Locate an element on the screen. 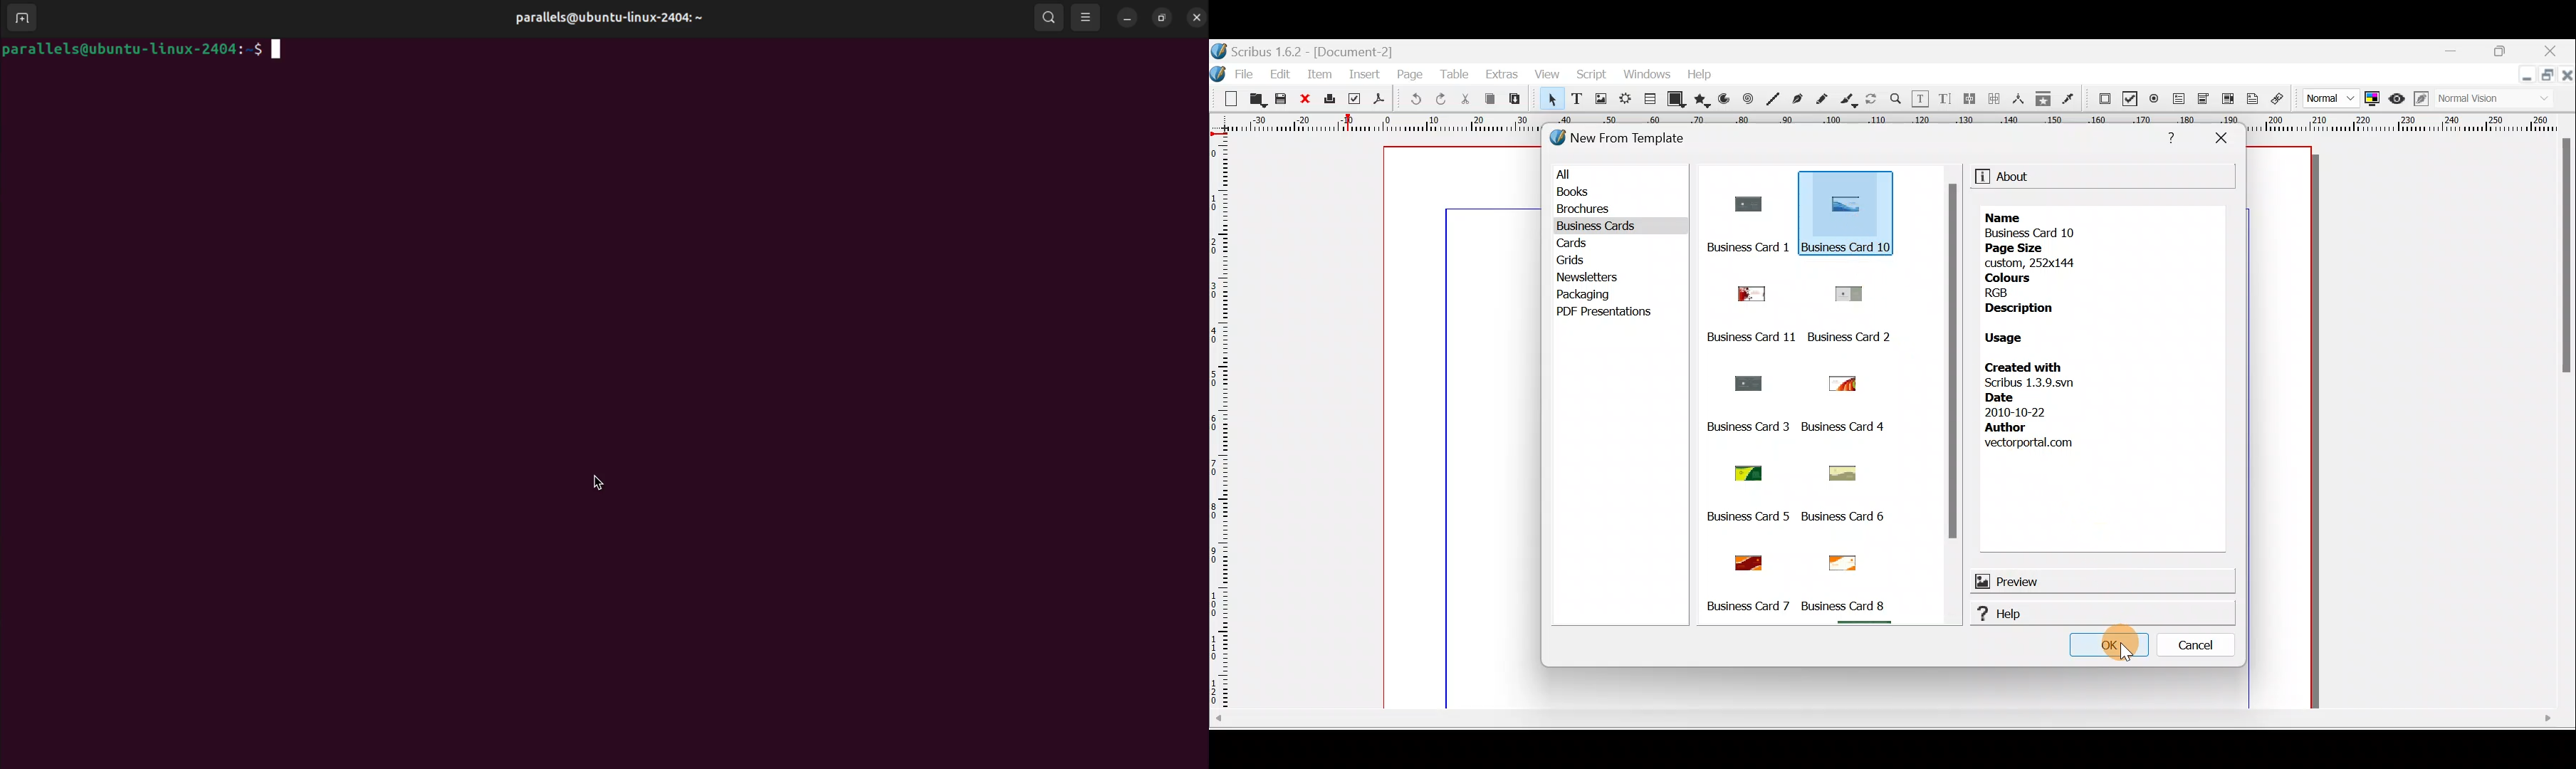 The image size is (2576, 784). Copy item properties is located at coordinates (2043, 98).